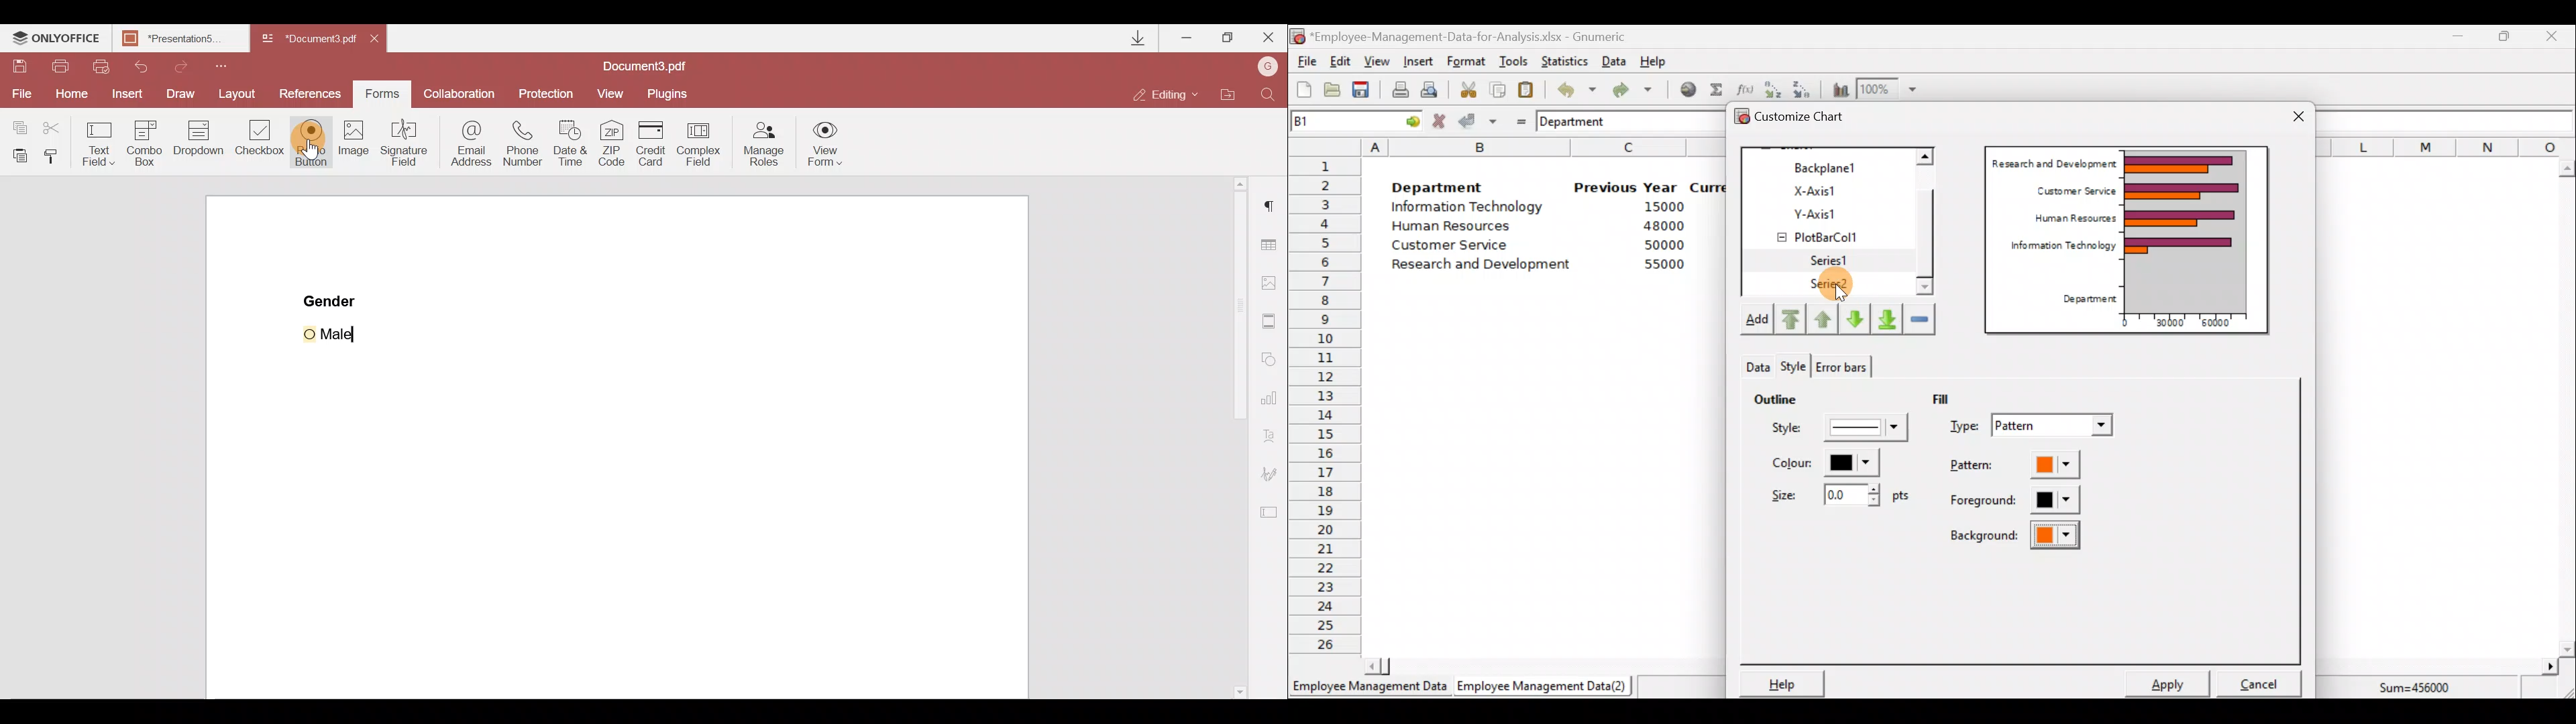  What do you see at coordinates (1665, 264) in the screenshot?
I see `55000` at bounding box center [1665, 264].